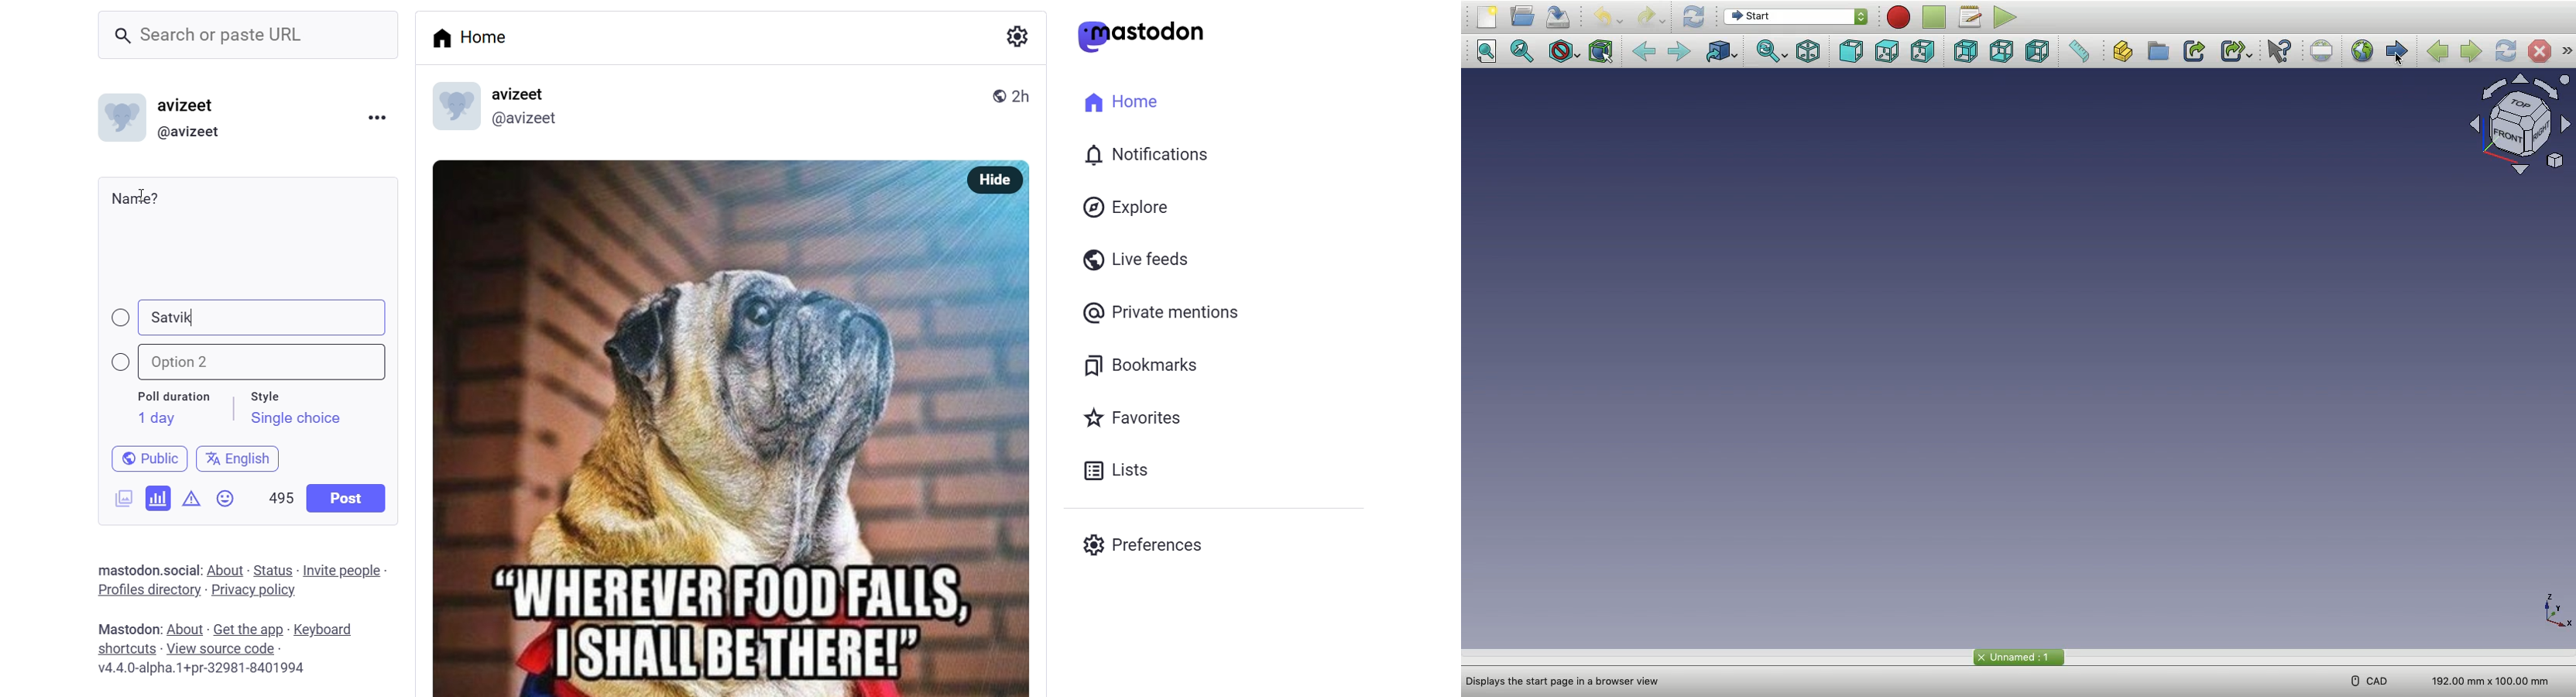 Image resolution: width=2576 pixels, height=700 pixels. I want to click on keyboard, so click(330, 630).